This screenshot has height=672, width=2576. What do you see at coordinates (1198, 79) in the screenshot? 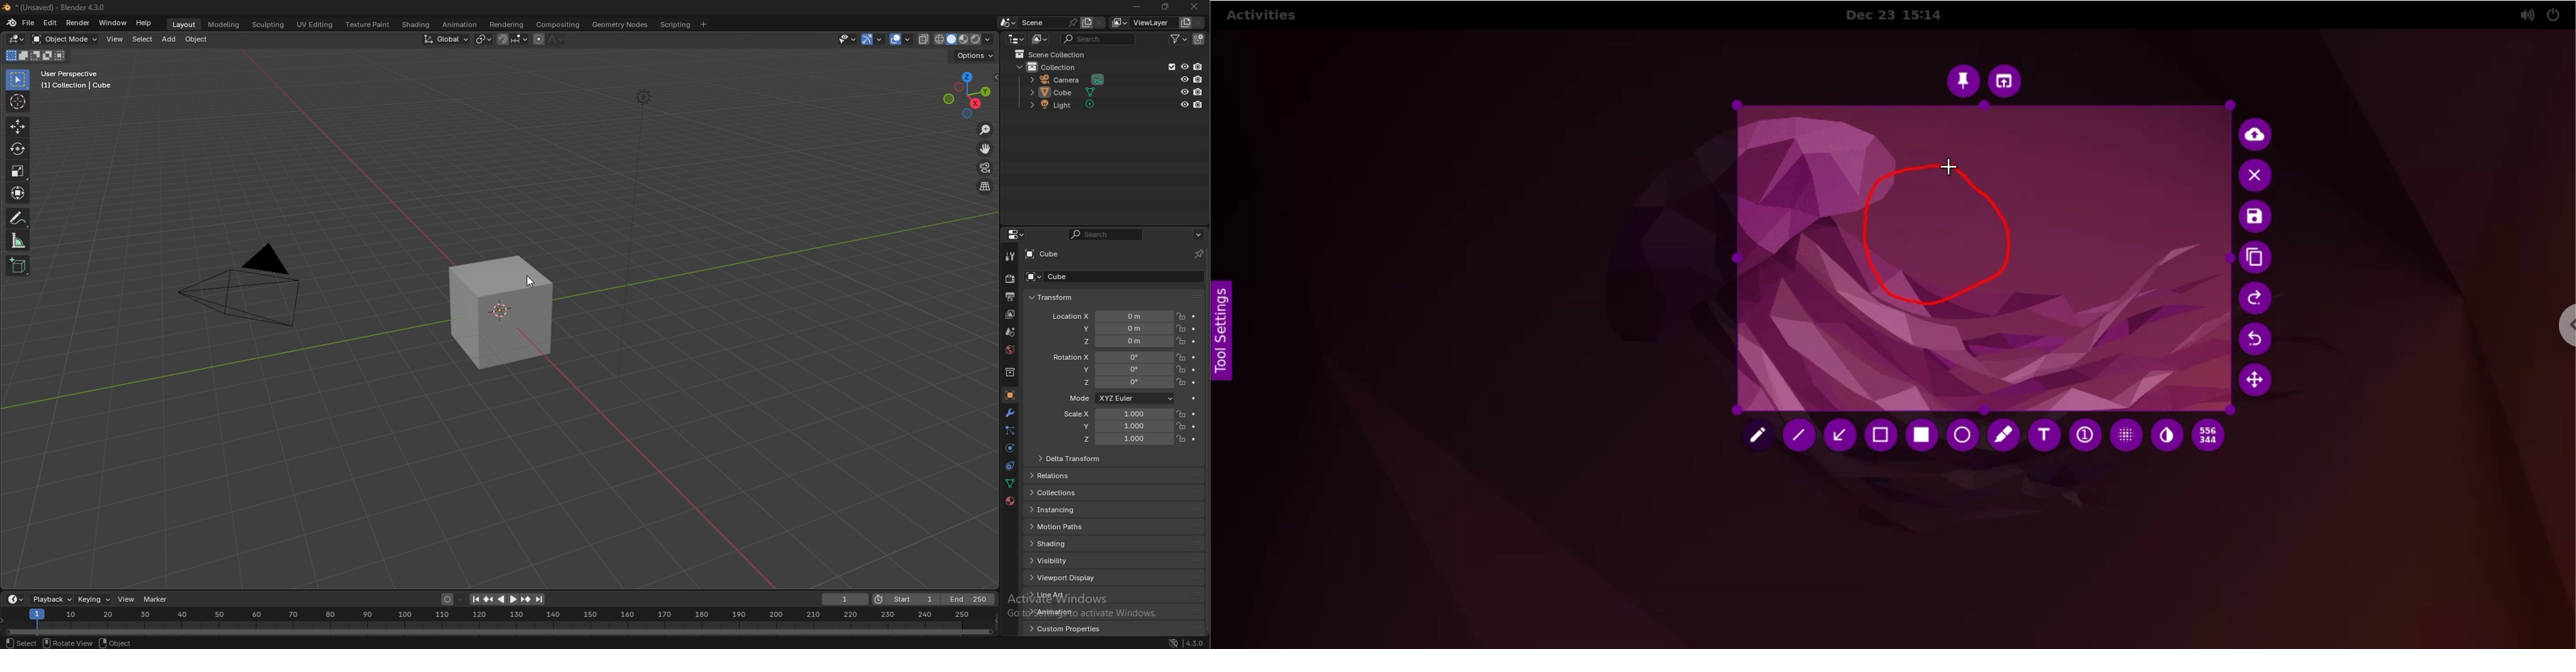
I see `disable in render` at bounding box center [1198, 79].